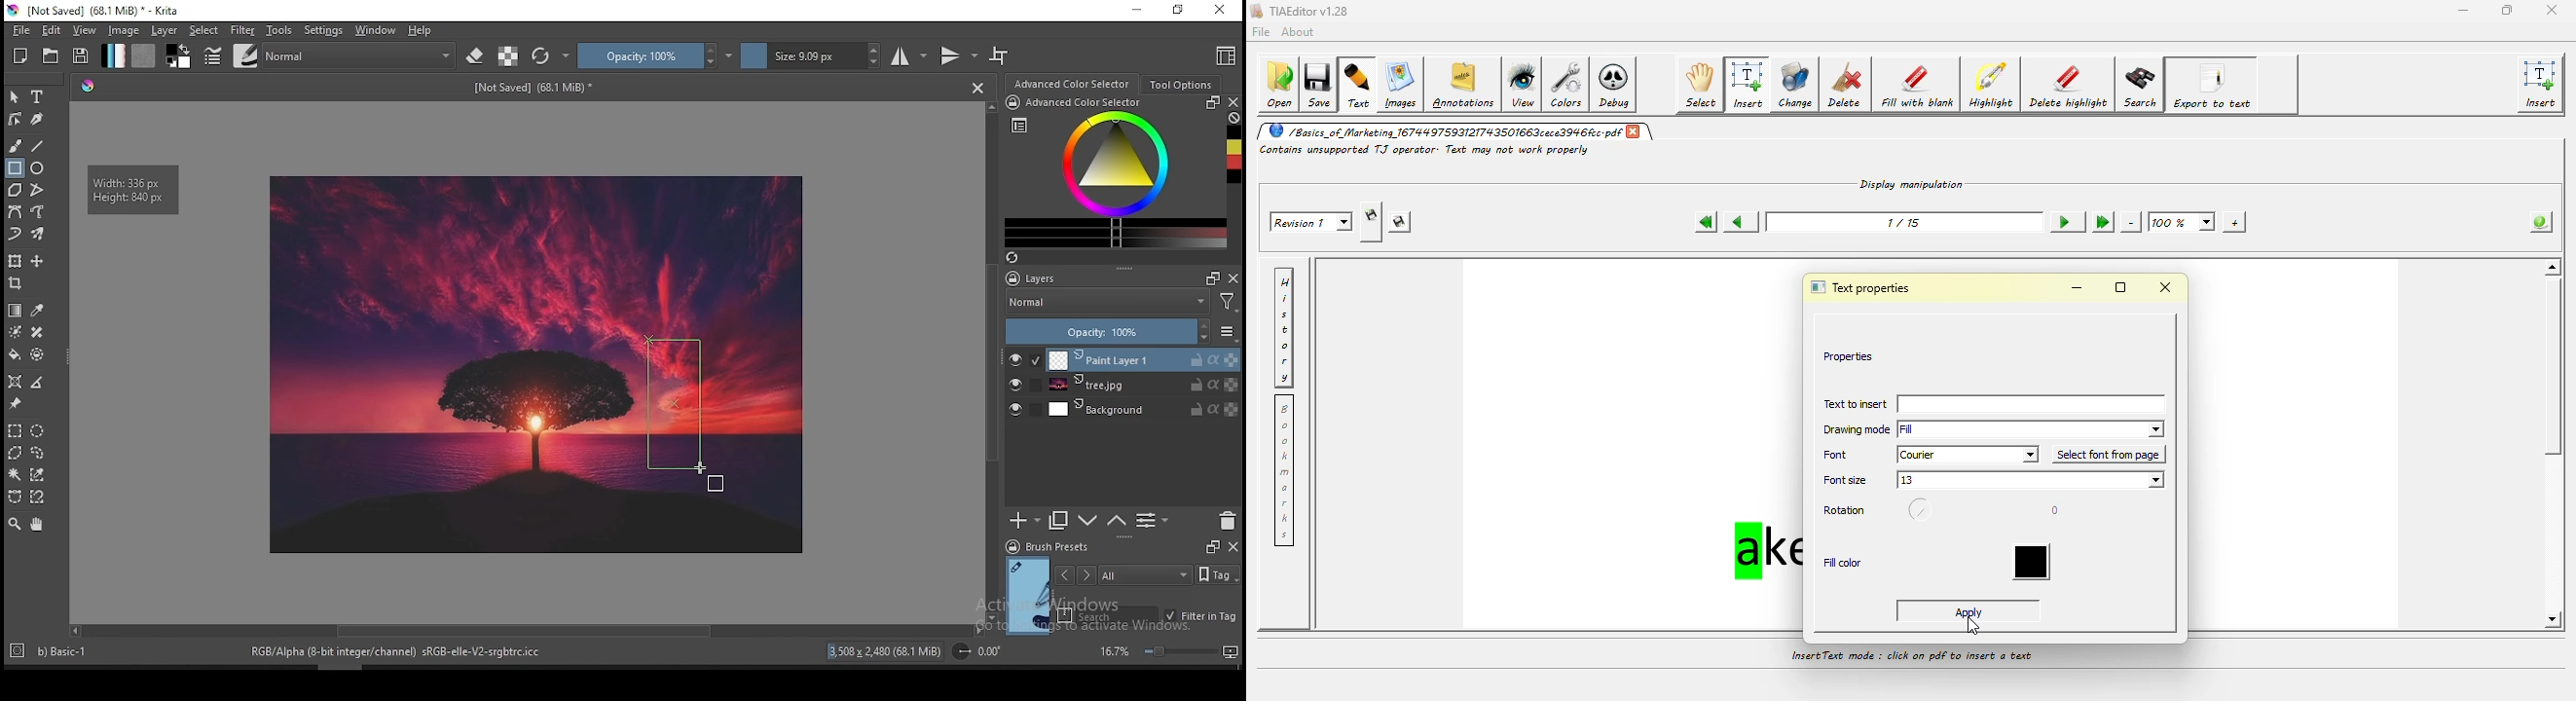 The width and height of the screenshot is (2576, 728). Describe the element at coordinates (551, 56) in the screenshot. I see `reload original preset` at that location.